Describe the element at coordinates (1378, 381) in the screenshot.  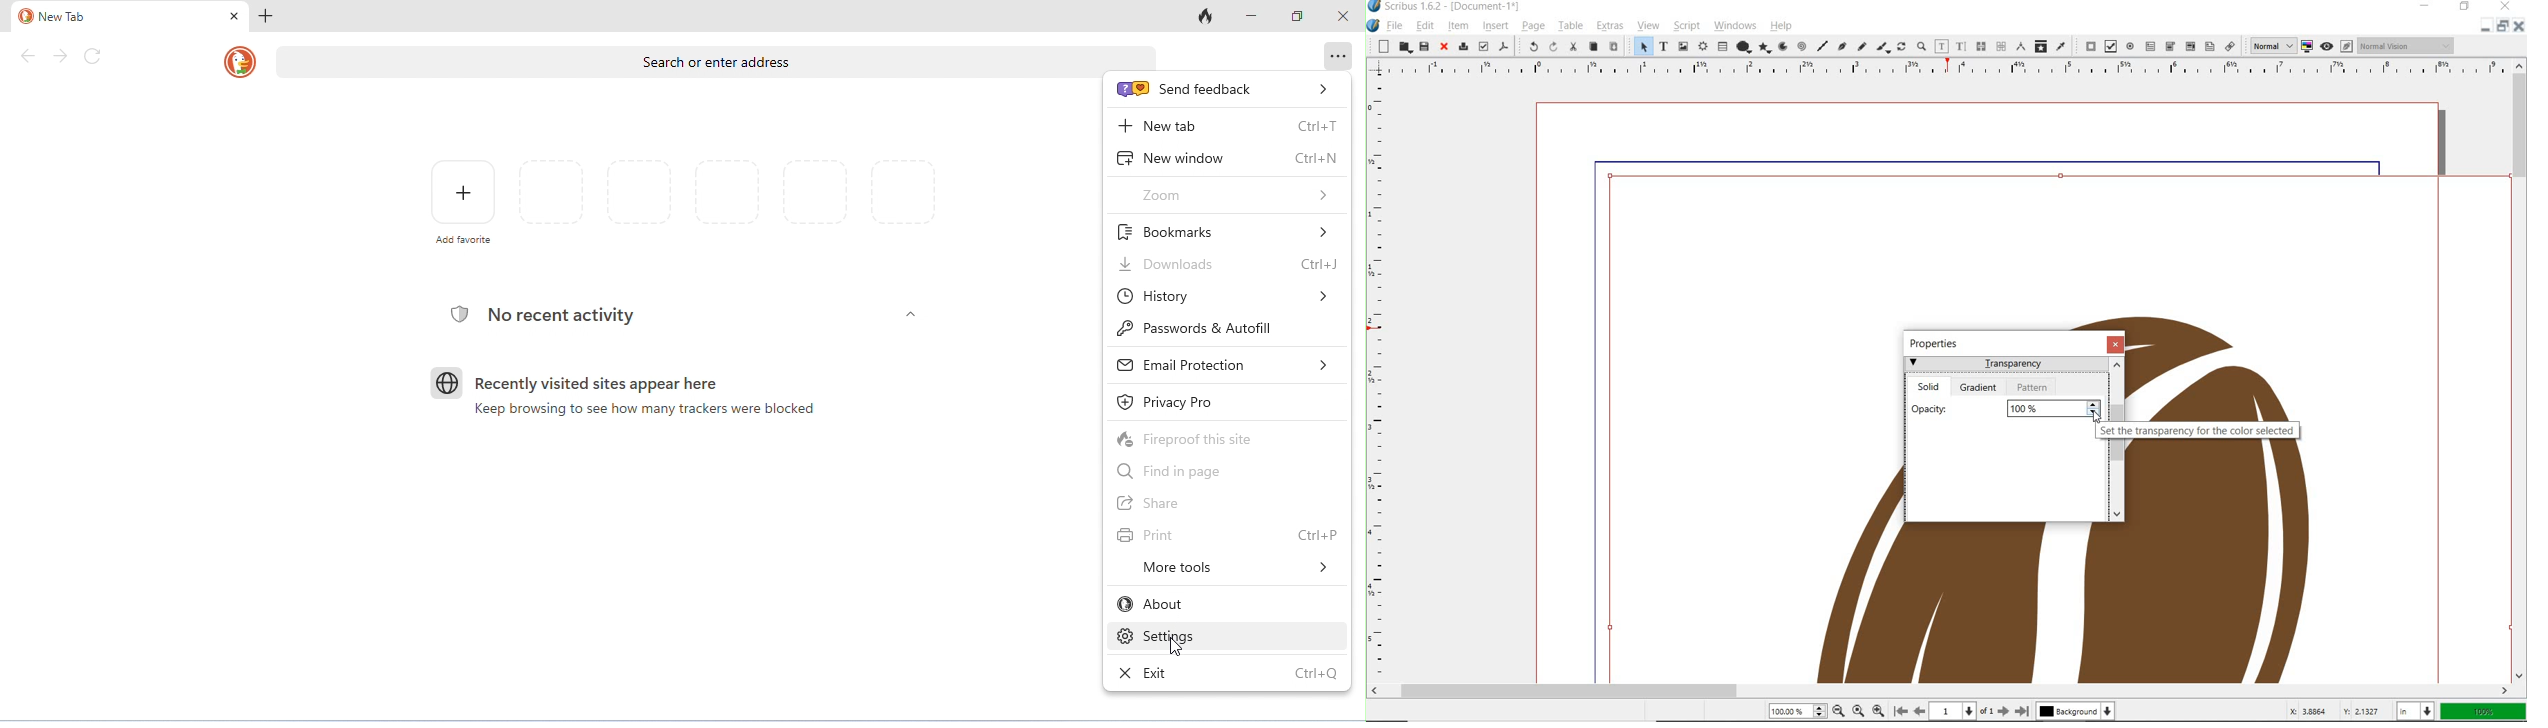
I see `Vertical Margin` at that location.